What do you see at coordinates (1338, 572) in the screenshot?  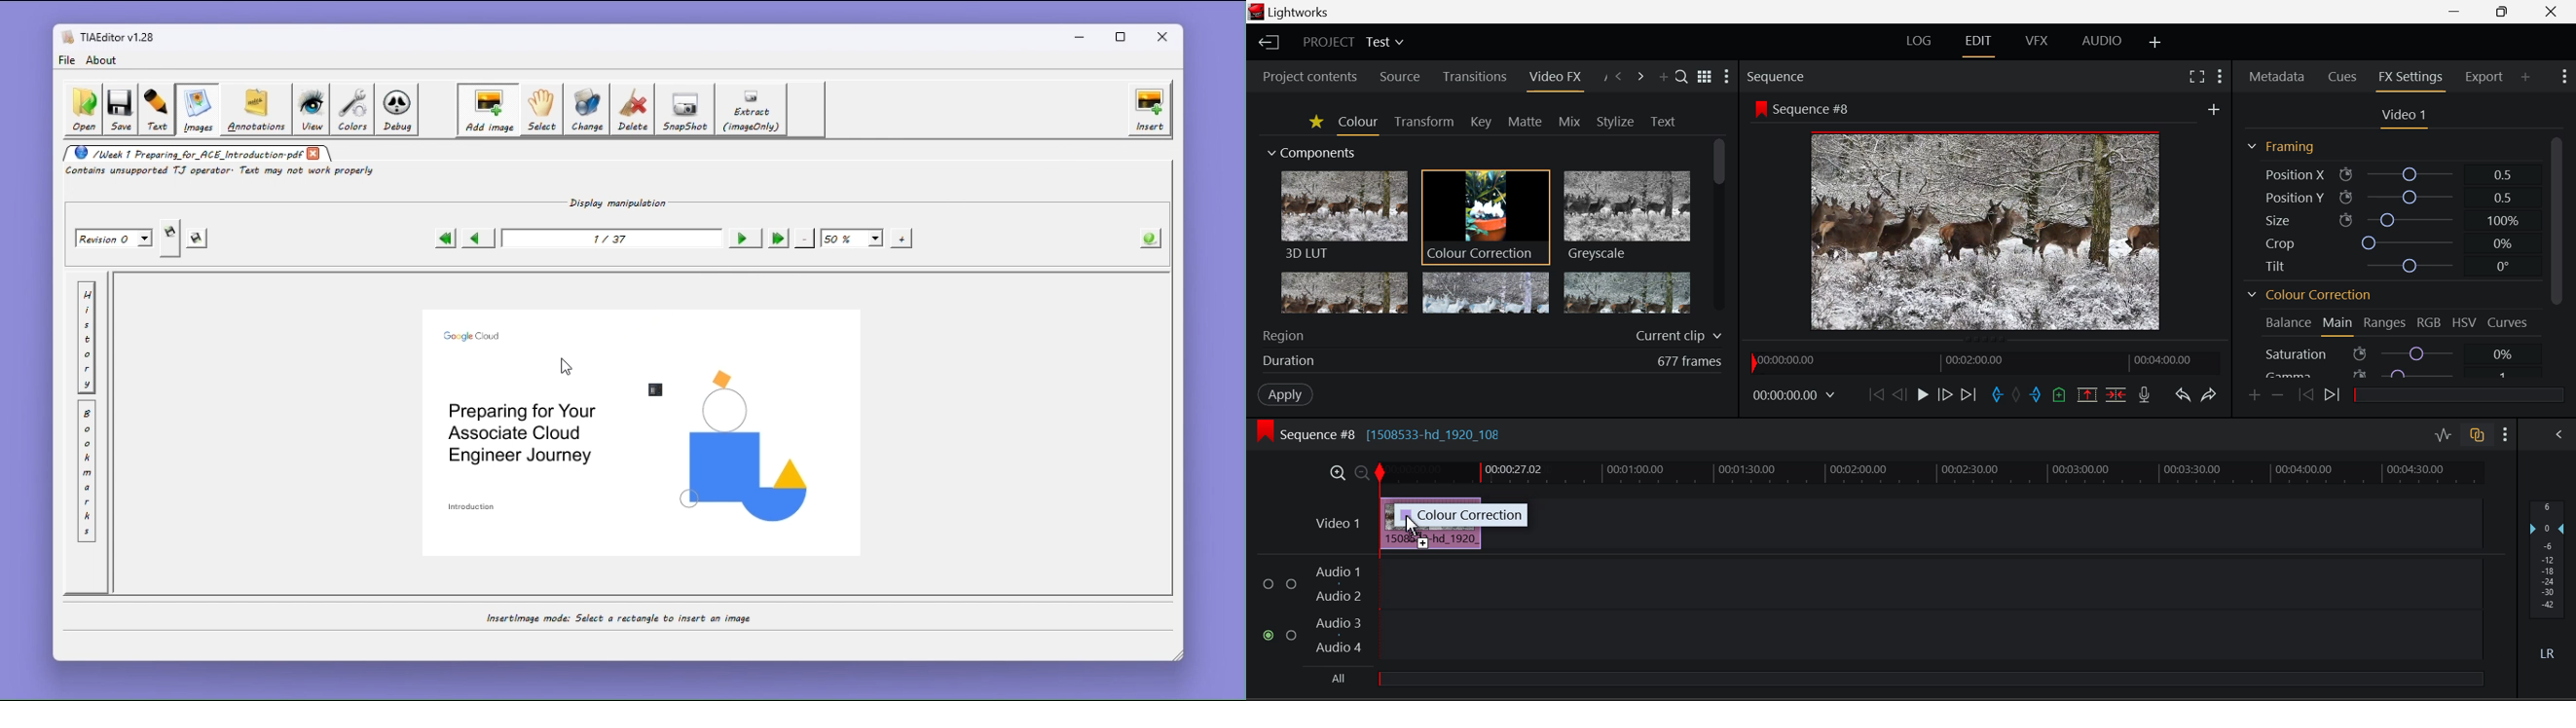 I see `Audio 1` at bounding box center [1338, 572].